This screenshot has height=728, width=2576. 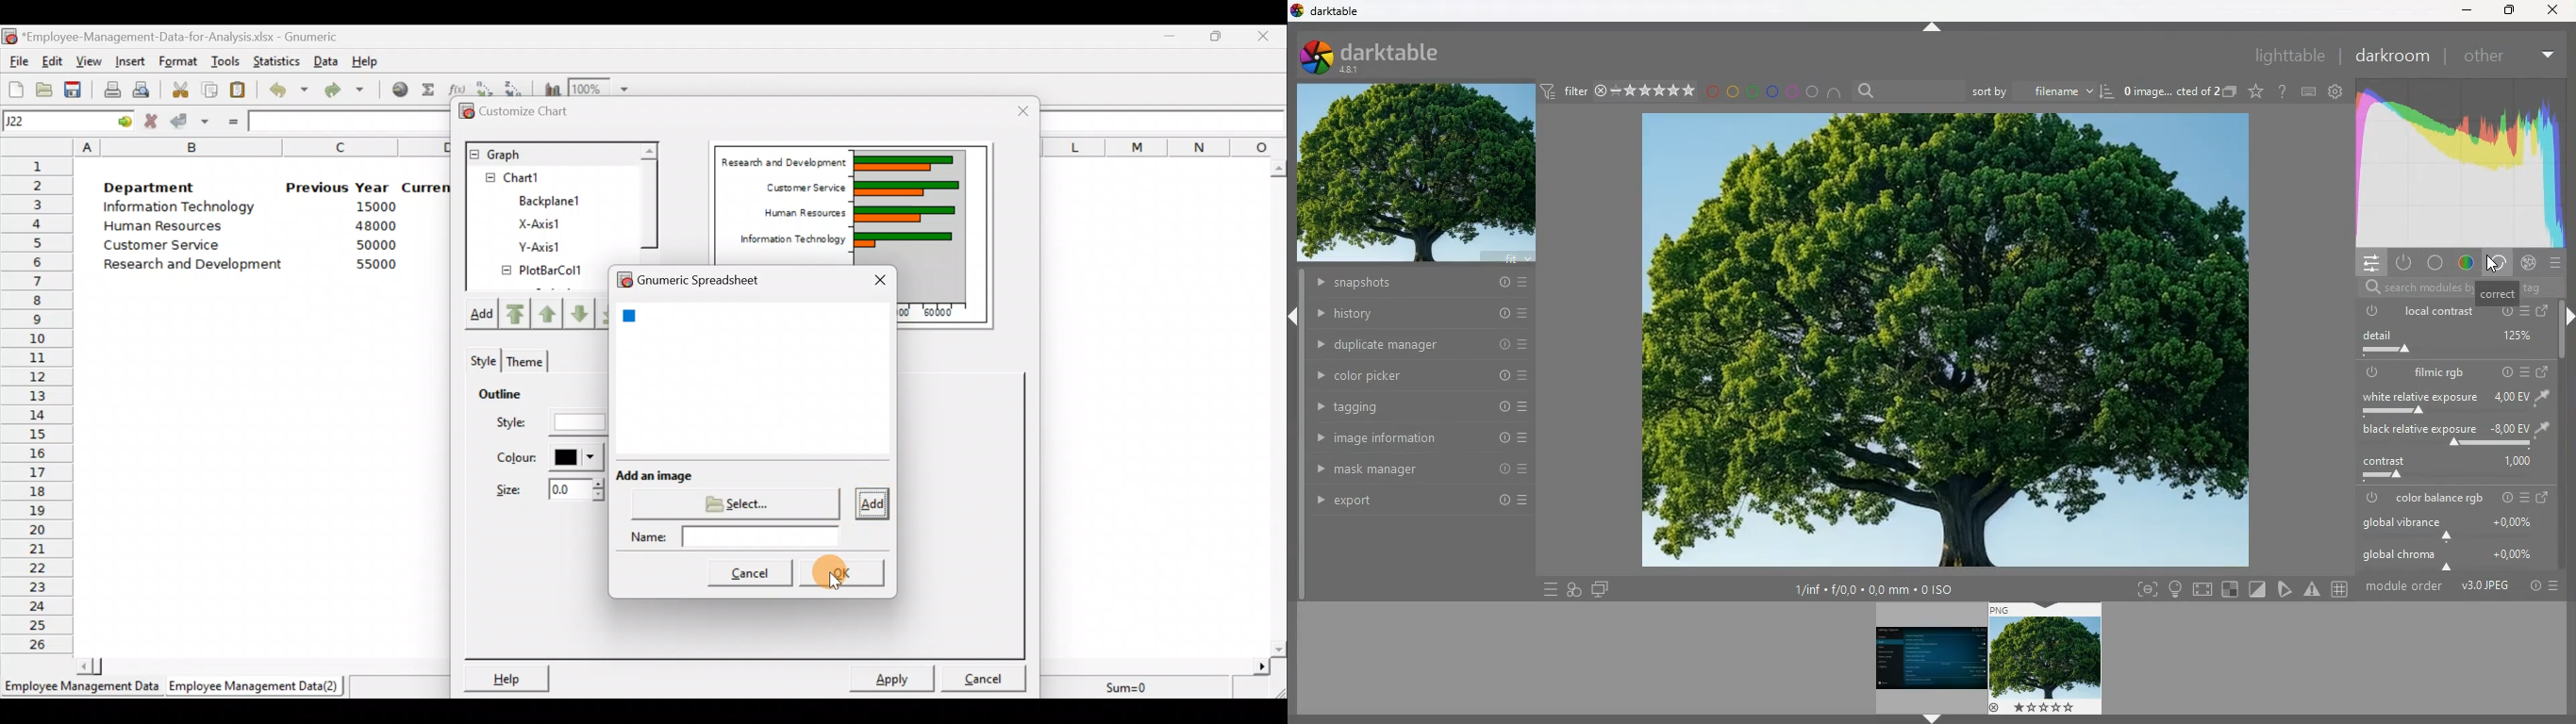 I want to click on filter, so click(x=1566, y=92).